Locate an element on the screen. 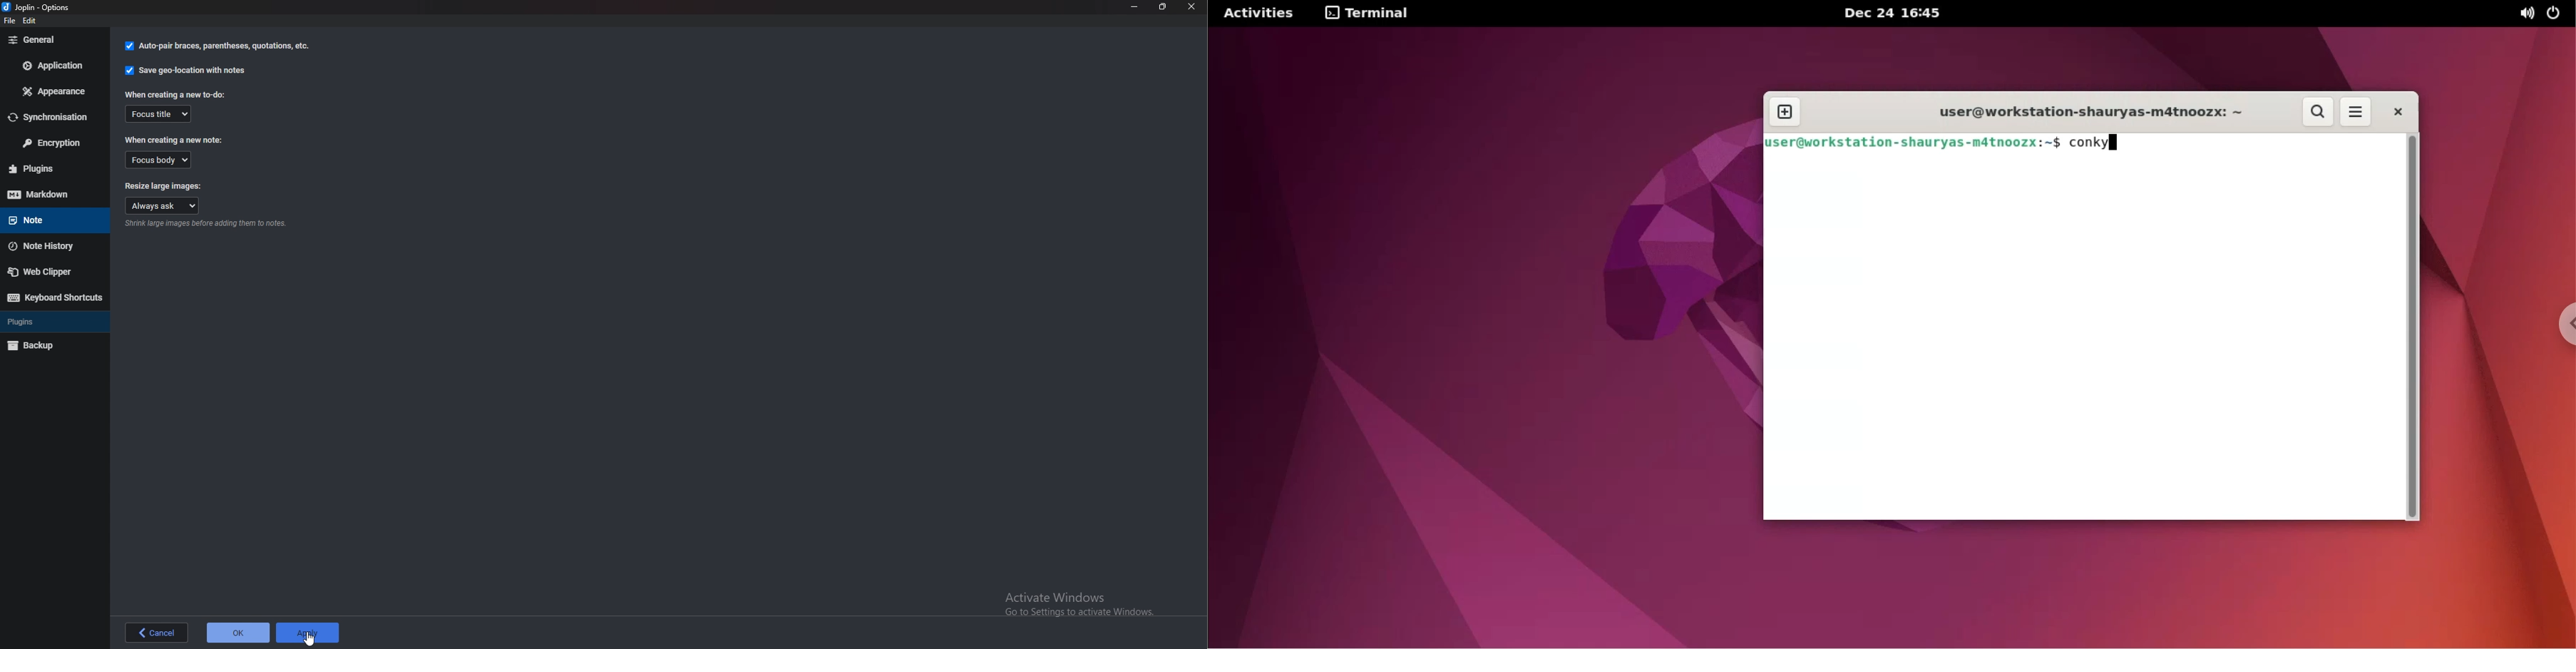 Image resolution: width=2576 pixels, height=672 pixels. When creating a new note is located at coordinates (177, 139).